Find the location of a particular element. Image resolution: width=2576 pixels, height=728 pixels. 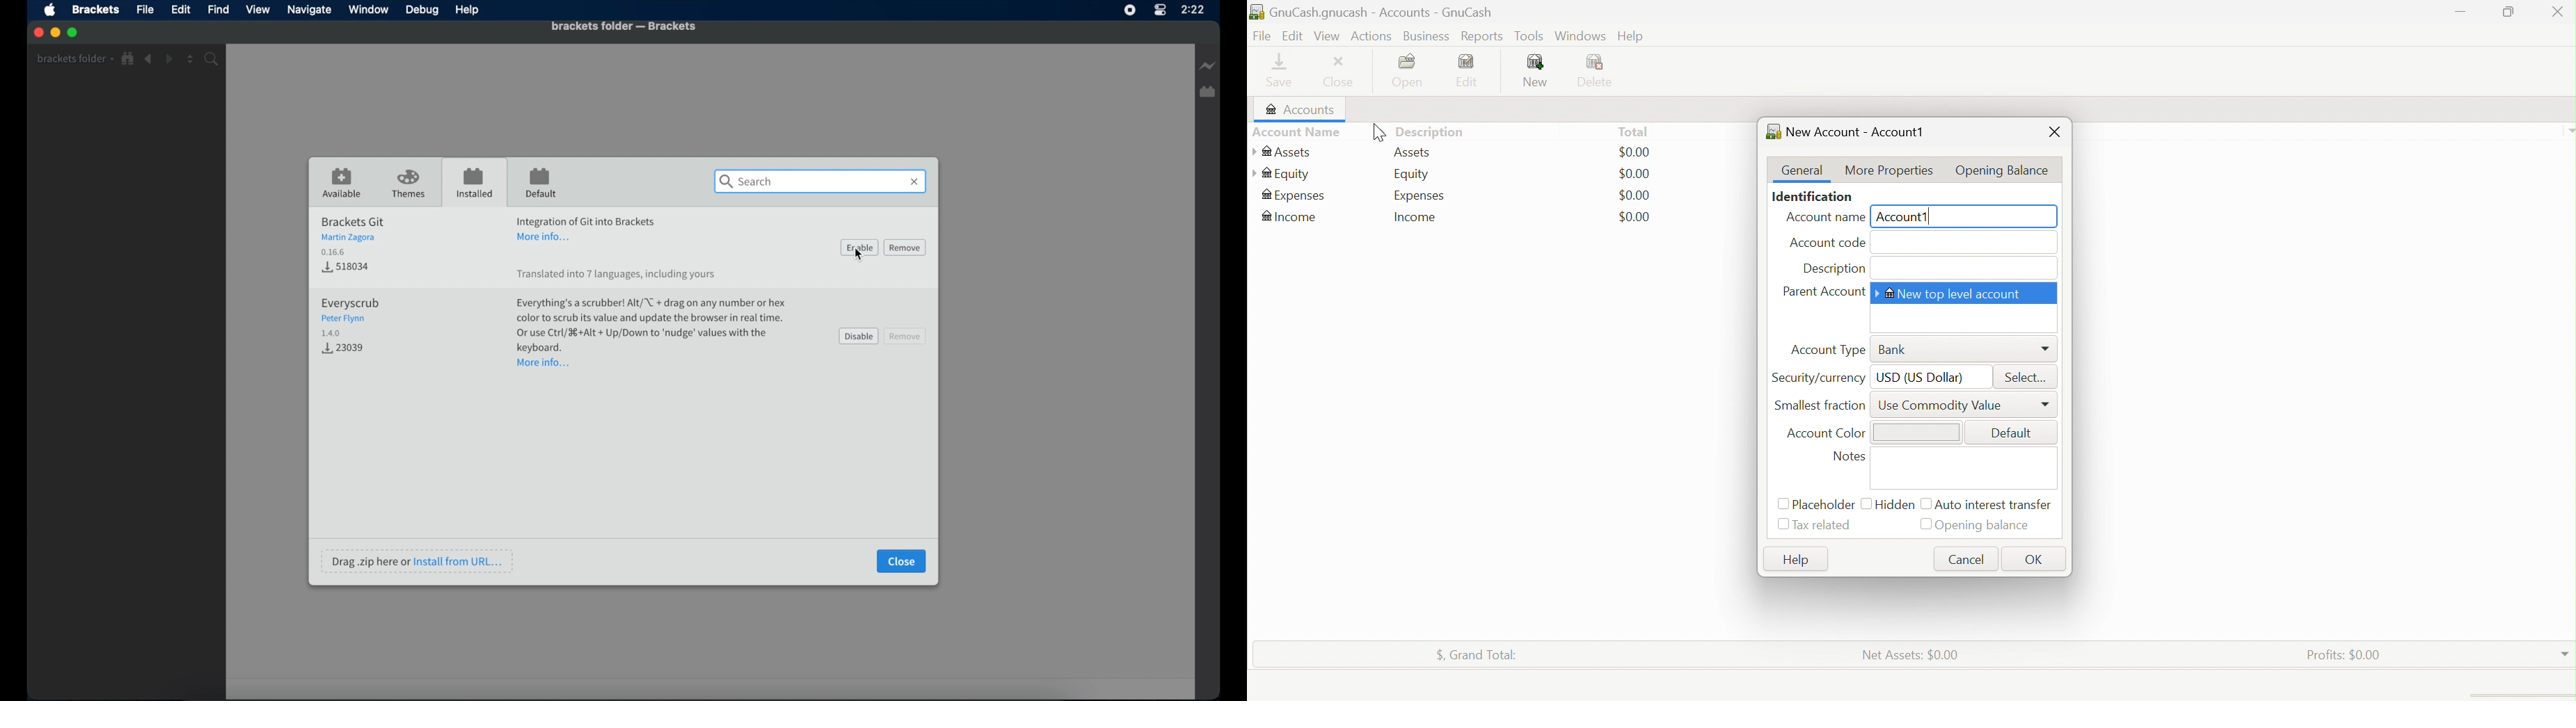

More info... is located at coordinates (545, 363).